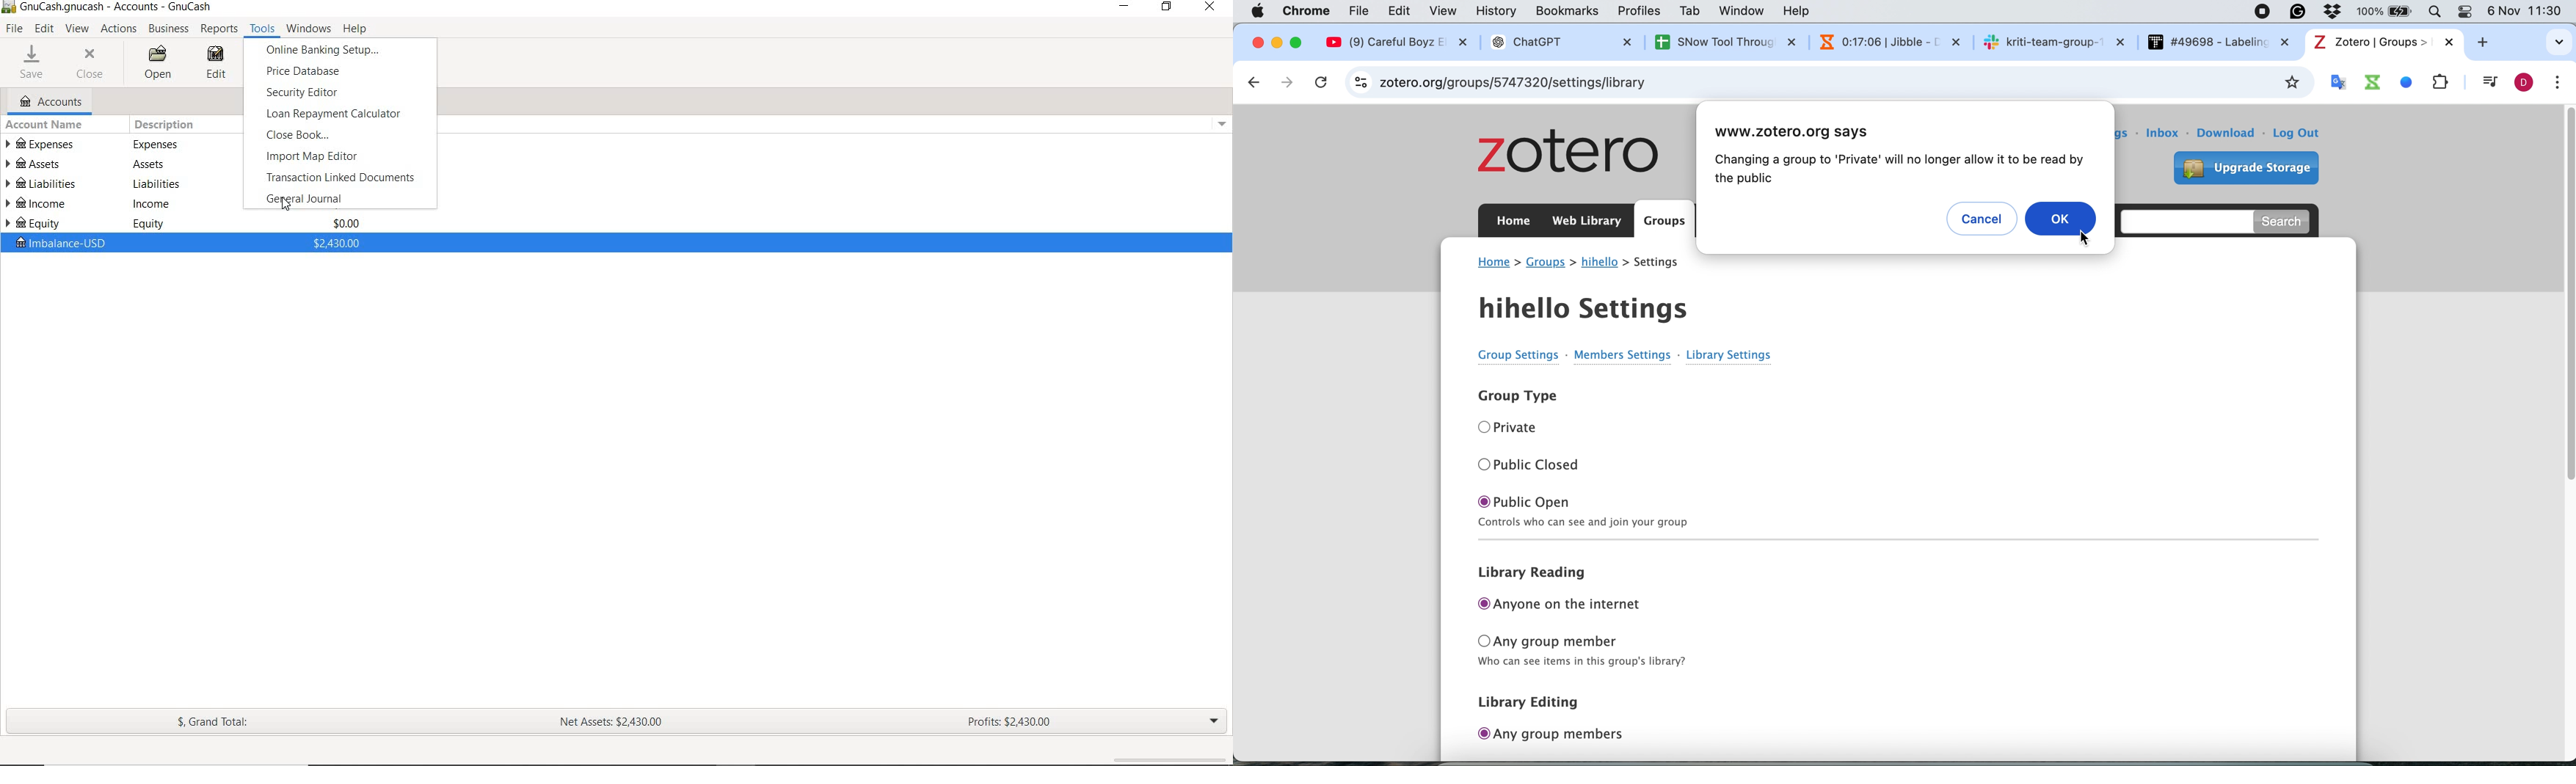 The image size is (2576, 784). I want to click on Line, so click(1873, 541).